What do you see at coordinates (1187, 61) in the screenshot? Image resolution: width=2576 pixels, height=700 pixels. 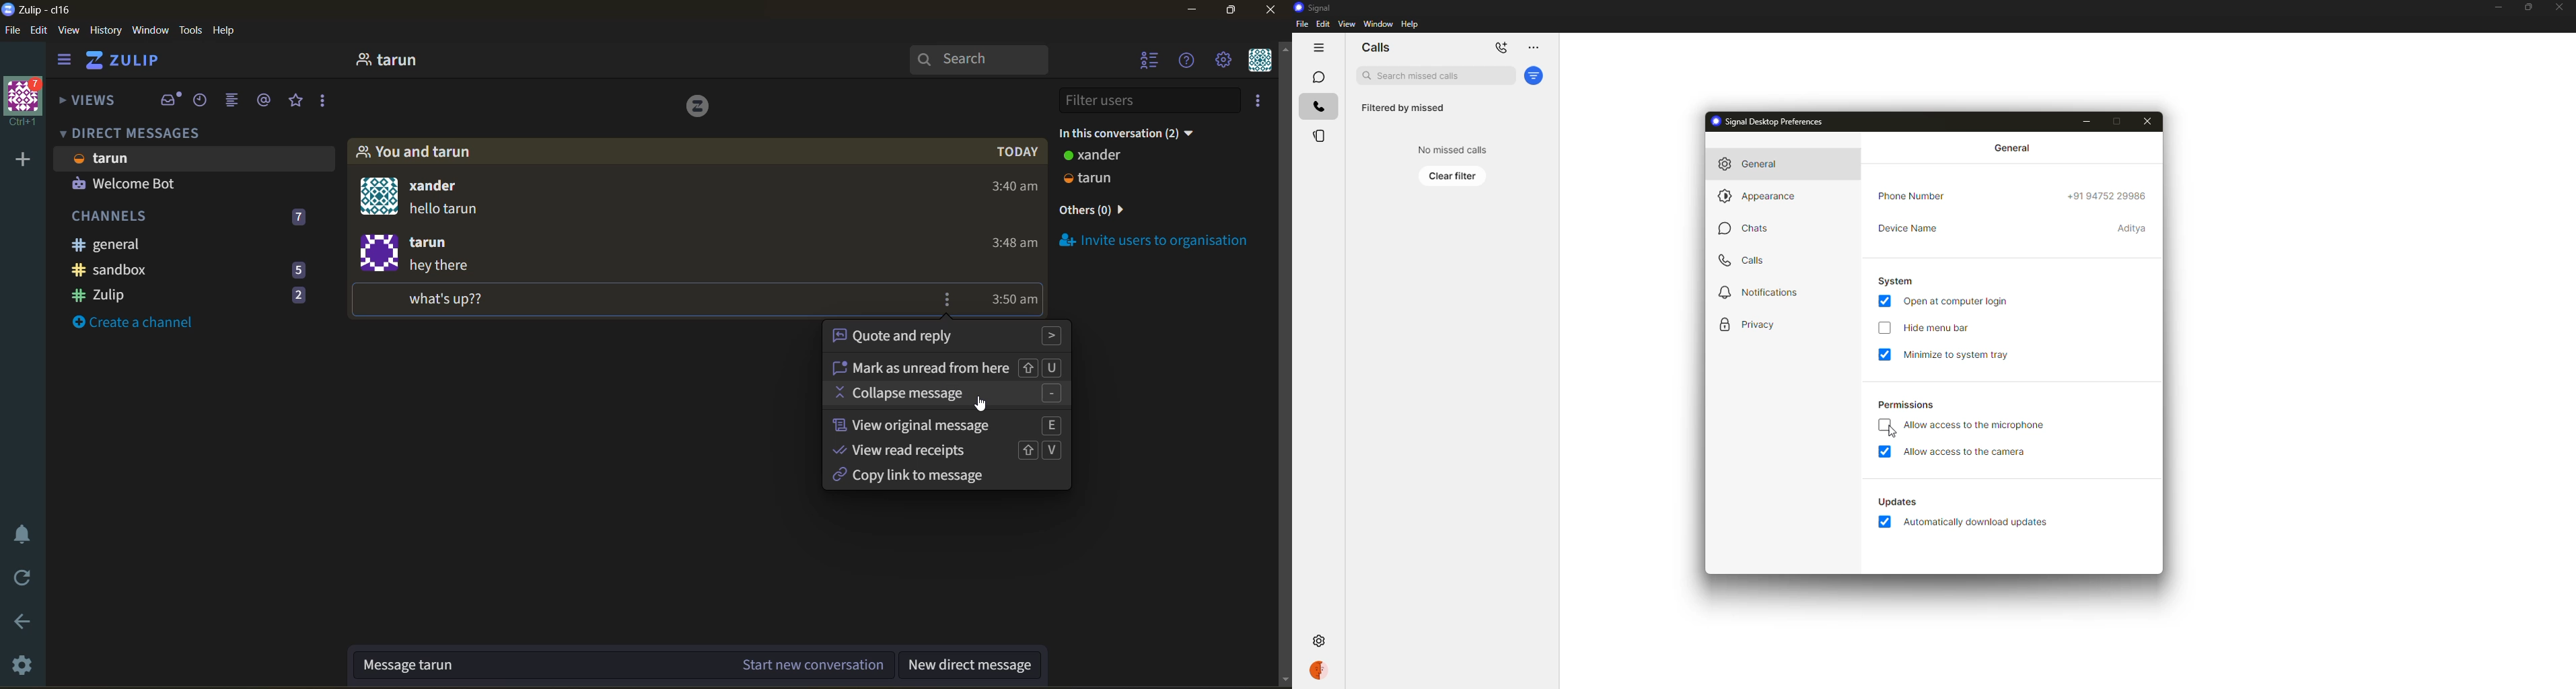 I see `help menue` at bounding box center [1187, 61].